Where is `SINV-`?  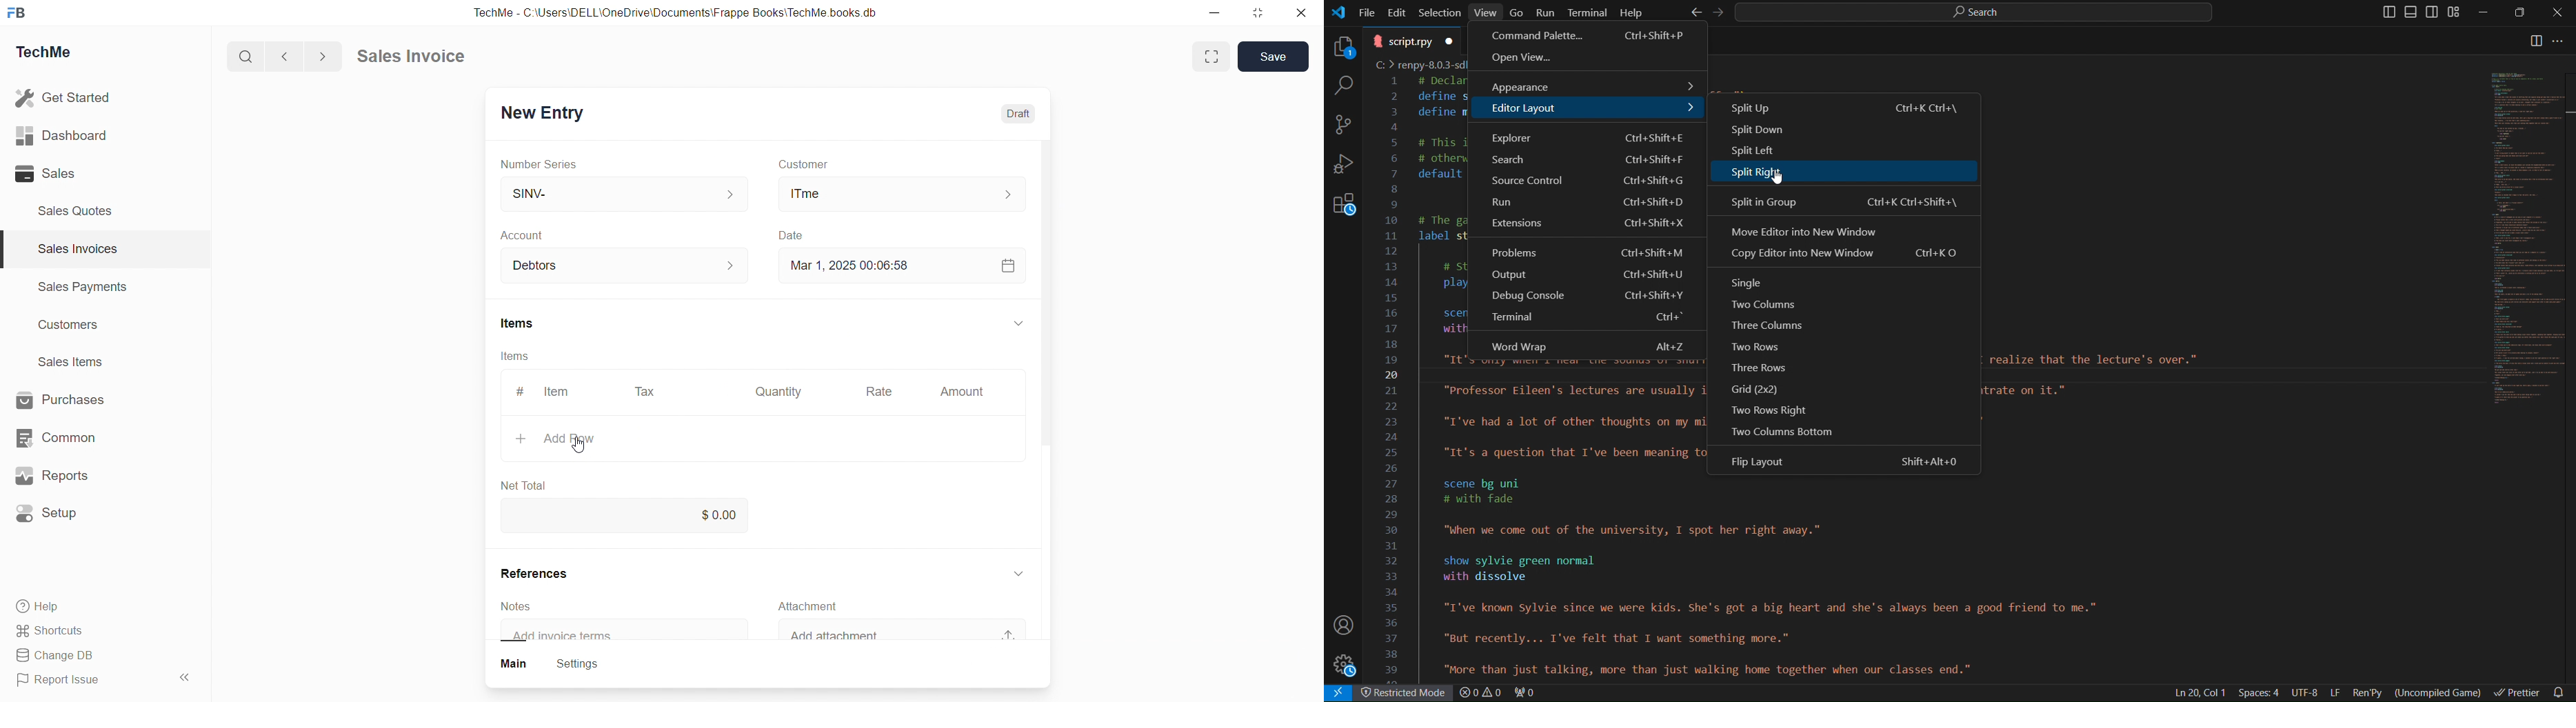
SINV- is located at coordinates (607, 193).